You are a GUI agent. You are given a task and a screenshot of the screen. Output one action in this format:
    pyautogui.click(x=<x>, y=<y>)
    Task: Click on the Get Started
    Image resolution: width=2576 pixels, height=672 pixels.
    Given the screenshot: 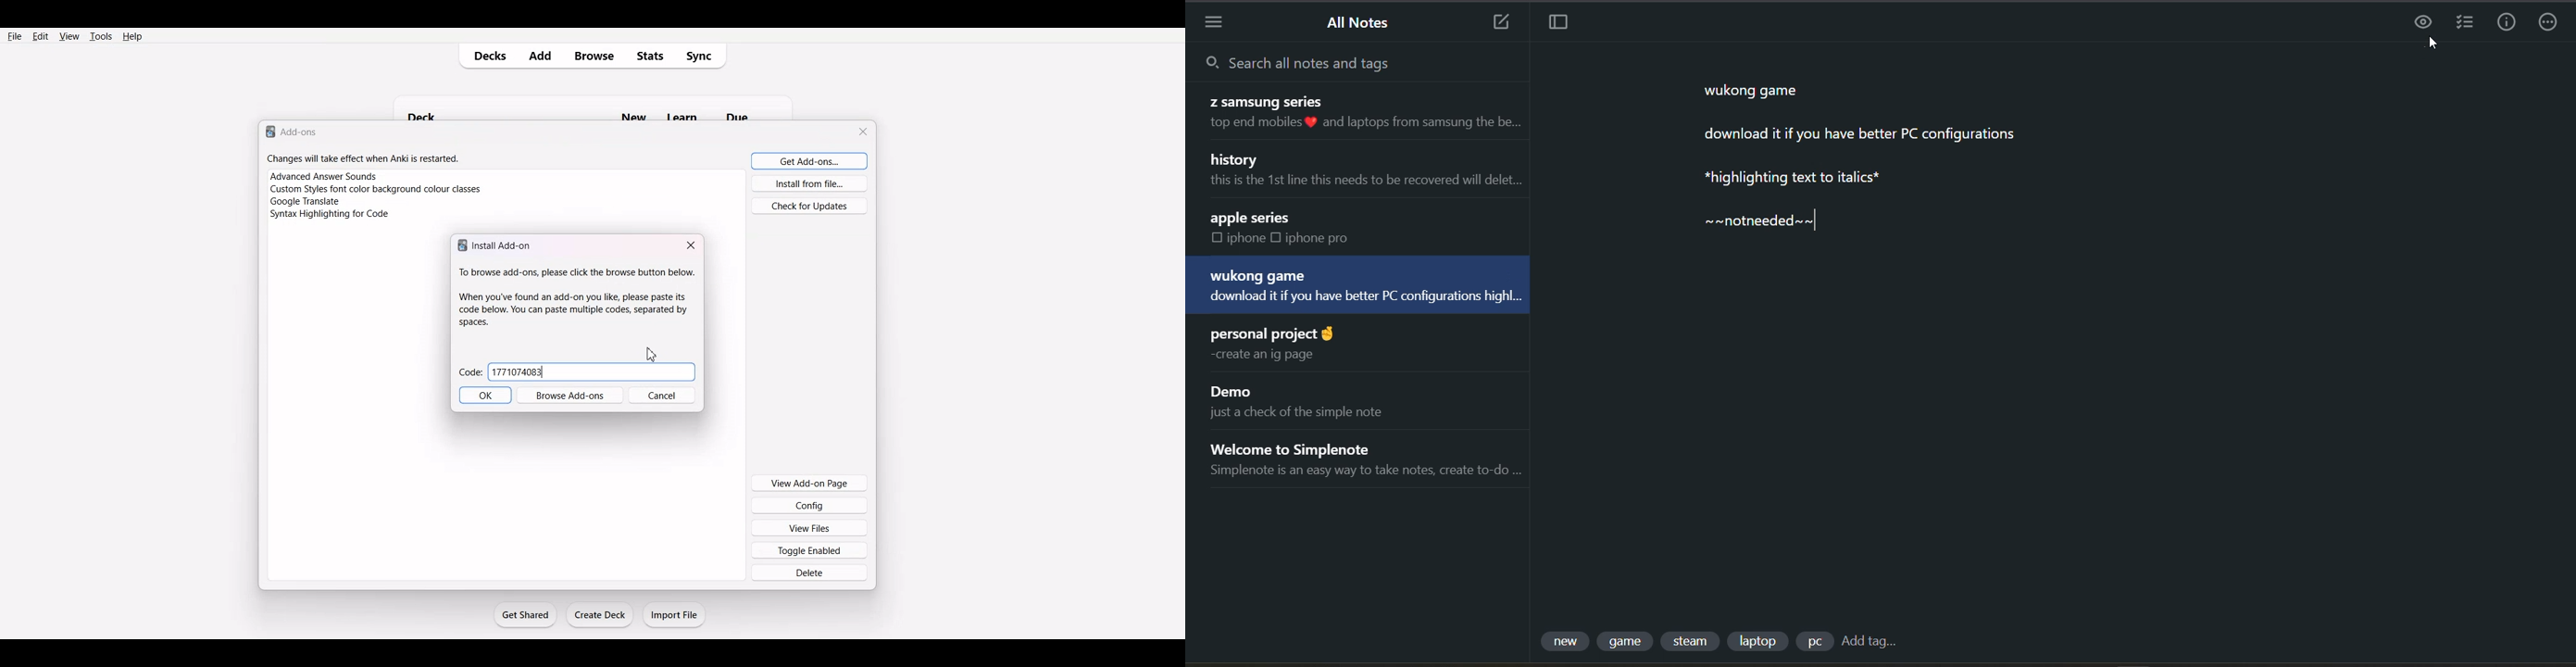 What is the action you would take?
    pyautogui.click(x=524, y=614)
    